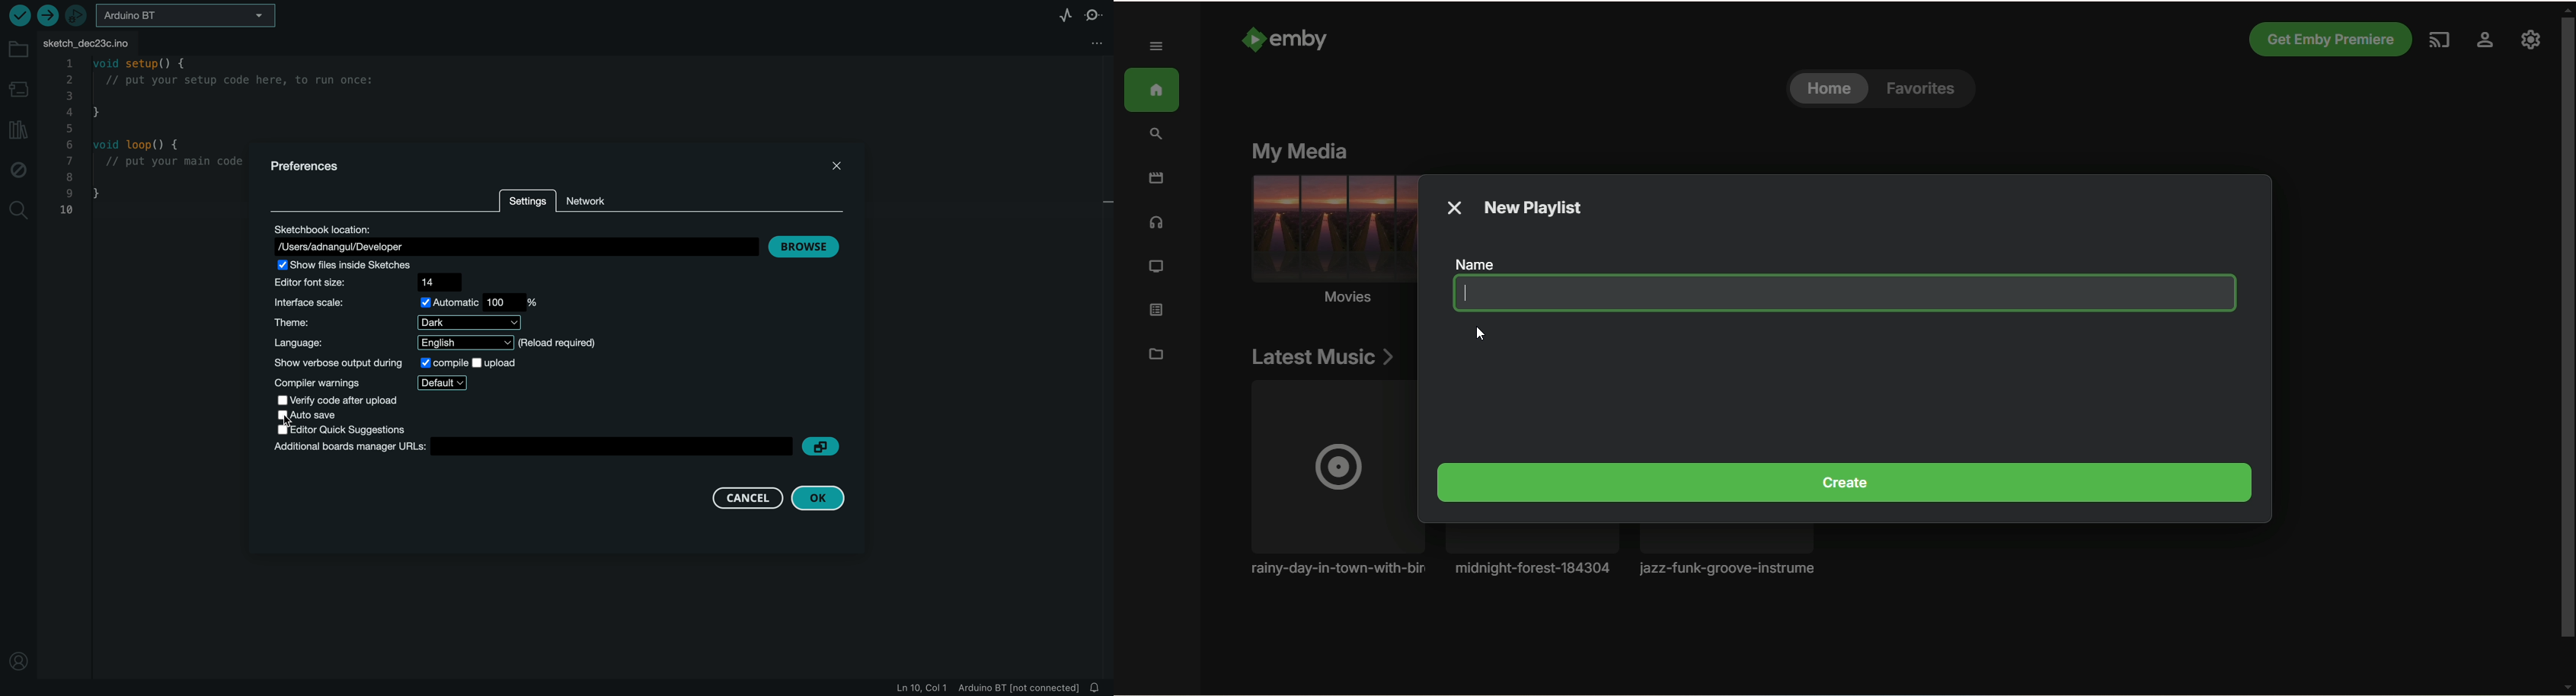 The width and height of the screenshot is (2576, 700). Describe the element at coordinates (1829, 90) in the screenshot. I see `home` at that location.